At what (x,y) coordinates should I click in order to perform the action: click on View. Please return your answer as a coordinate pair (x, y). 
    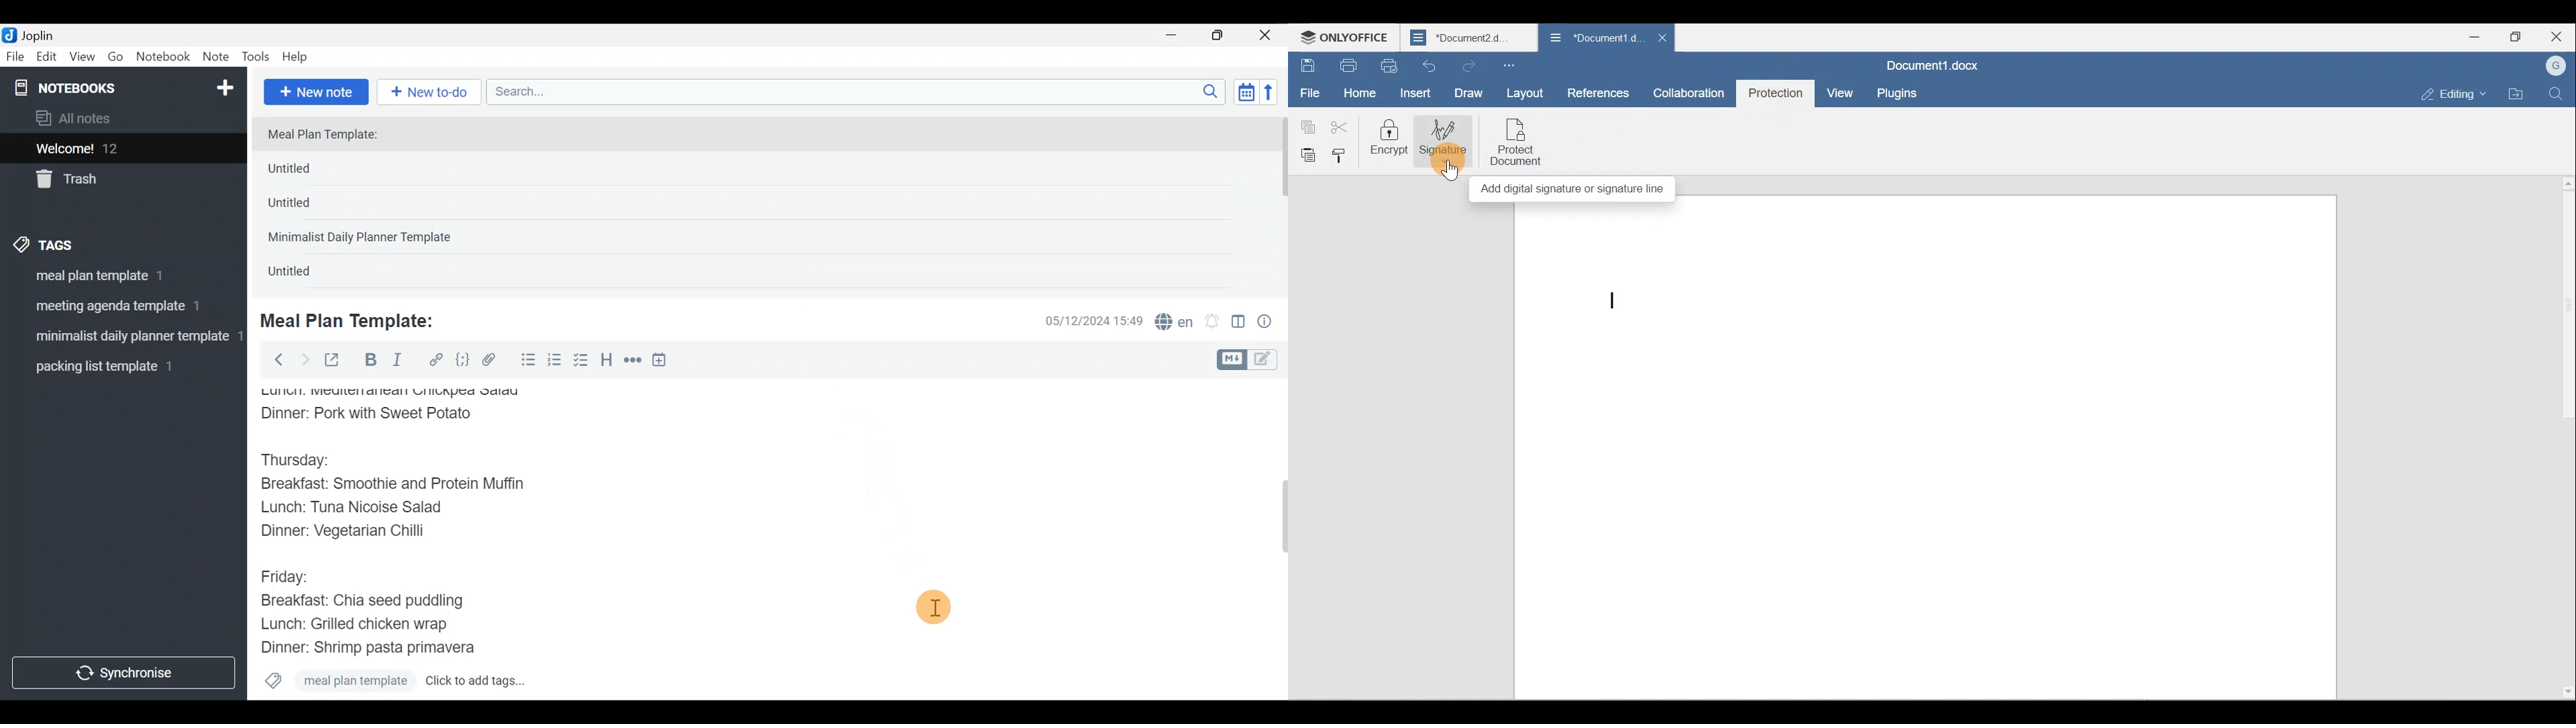
    Looking at the image, I should click on (83, 56).